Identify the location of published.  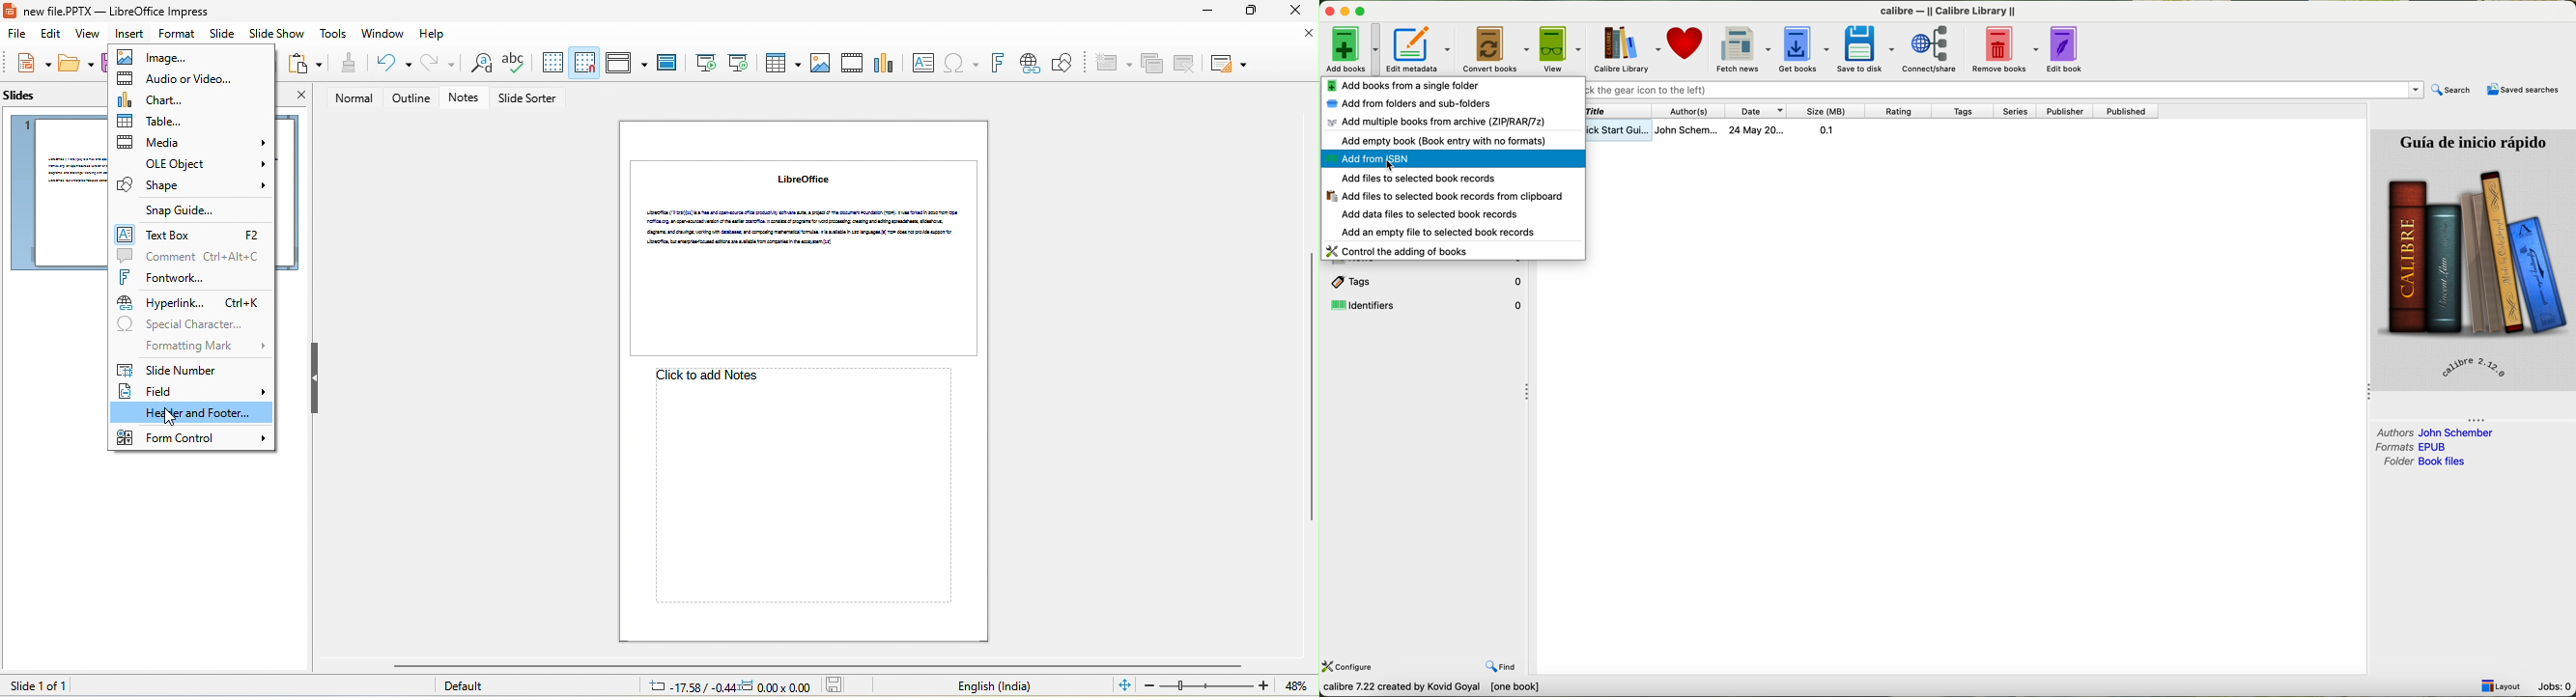
(2128, 111).